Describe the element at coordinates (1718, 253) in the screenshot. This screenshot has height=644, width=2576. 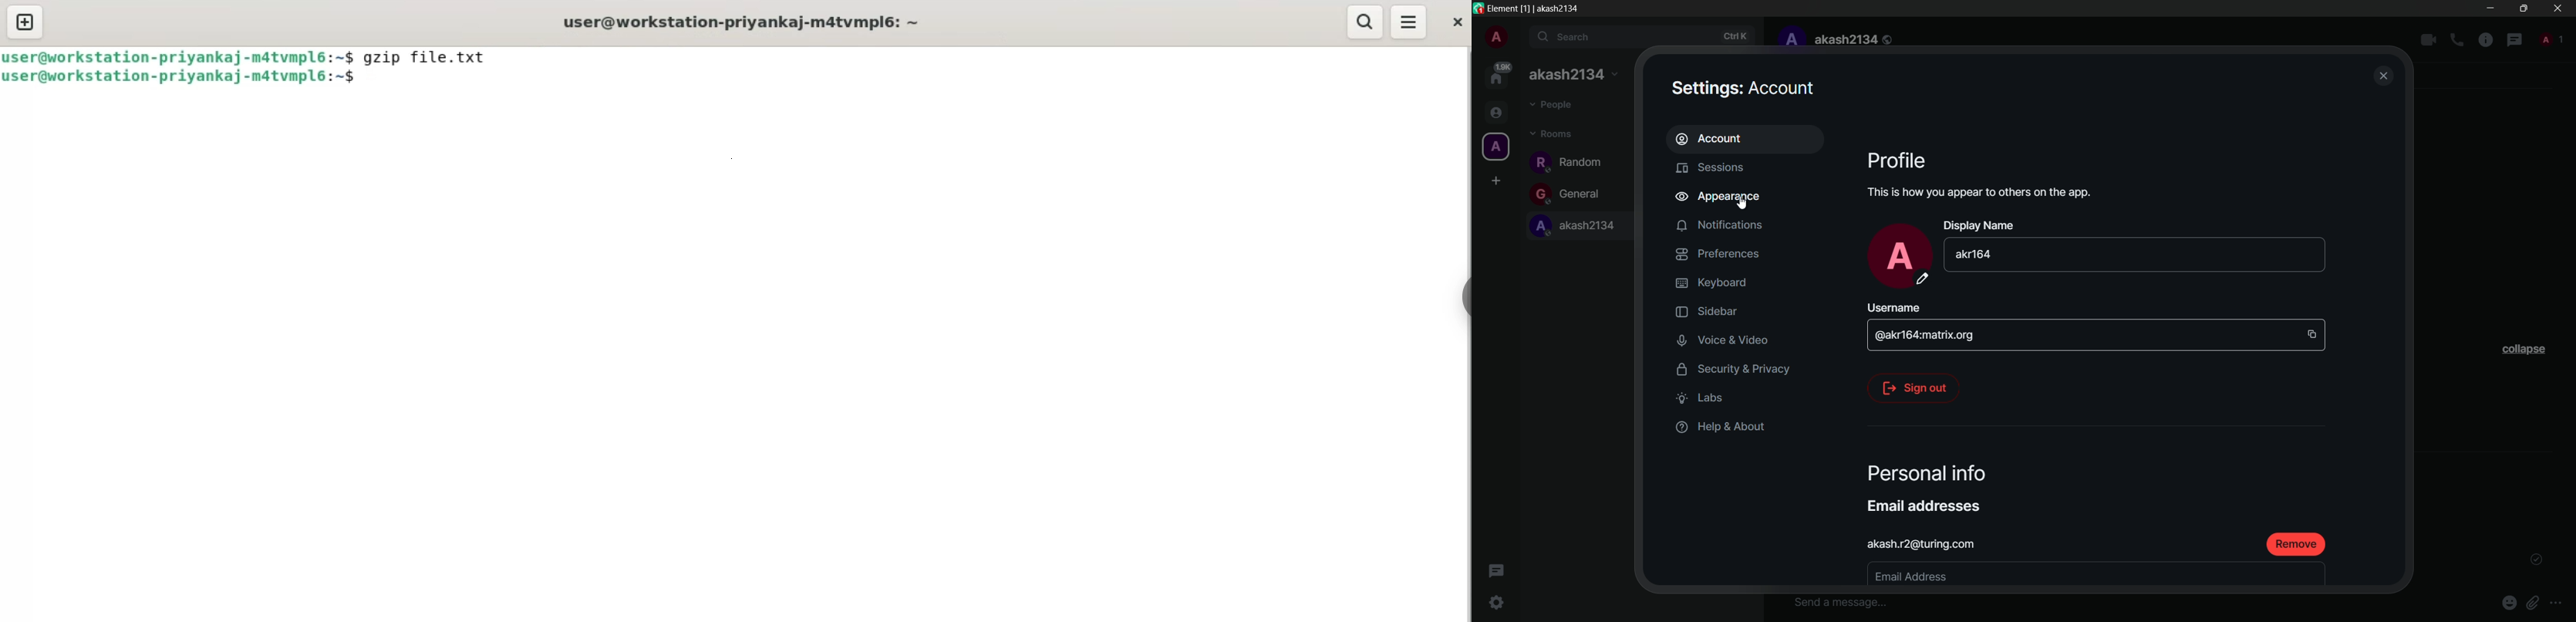
I see `preferences` at that location.